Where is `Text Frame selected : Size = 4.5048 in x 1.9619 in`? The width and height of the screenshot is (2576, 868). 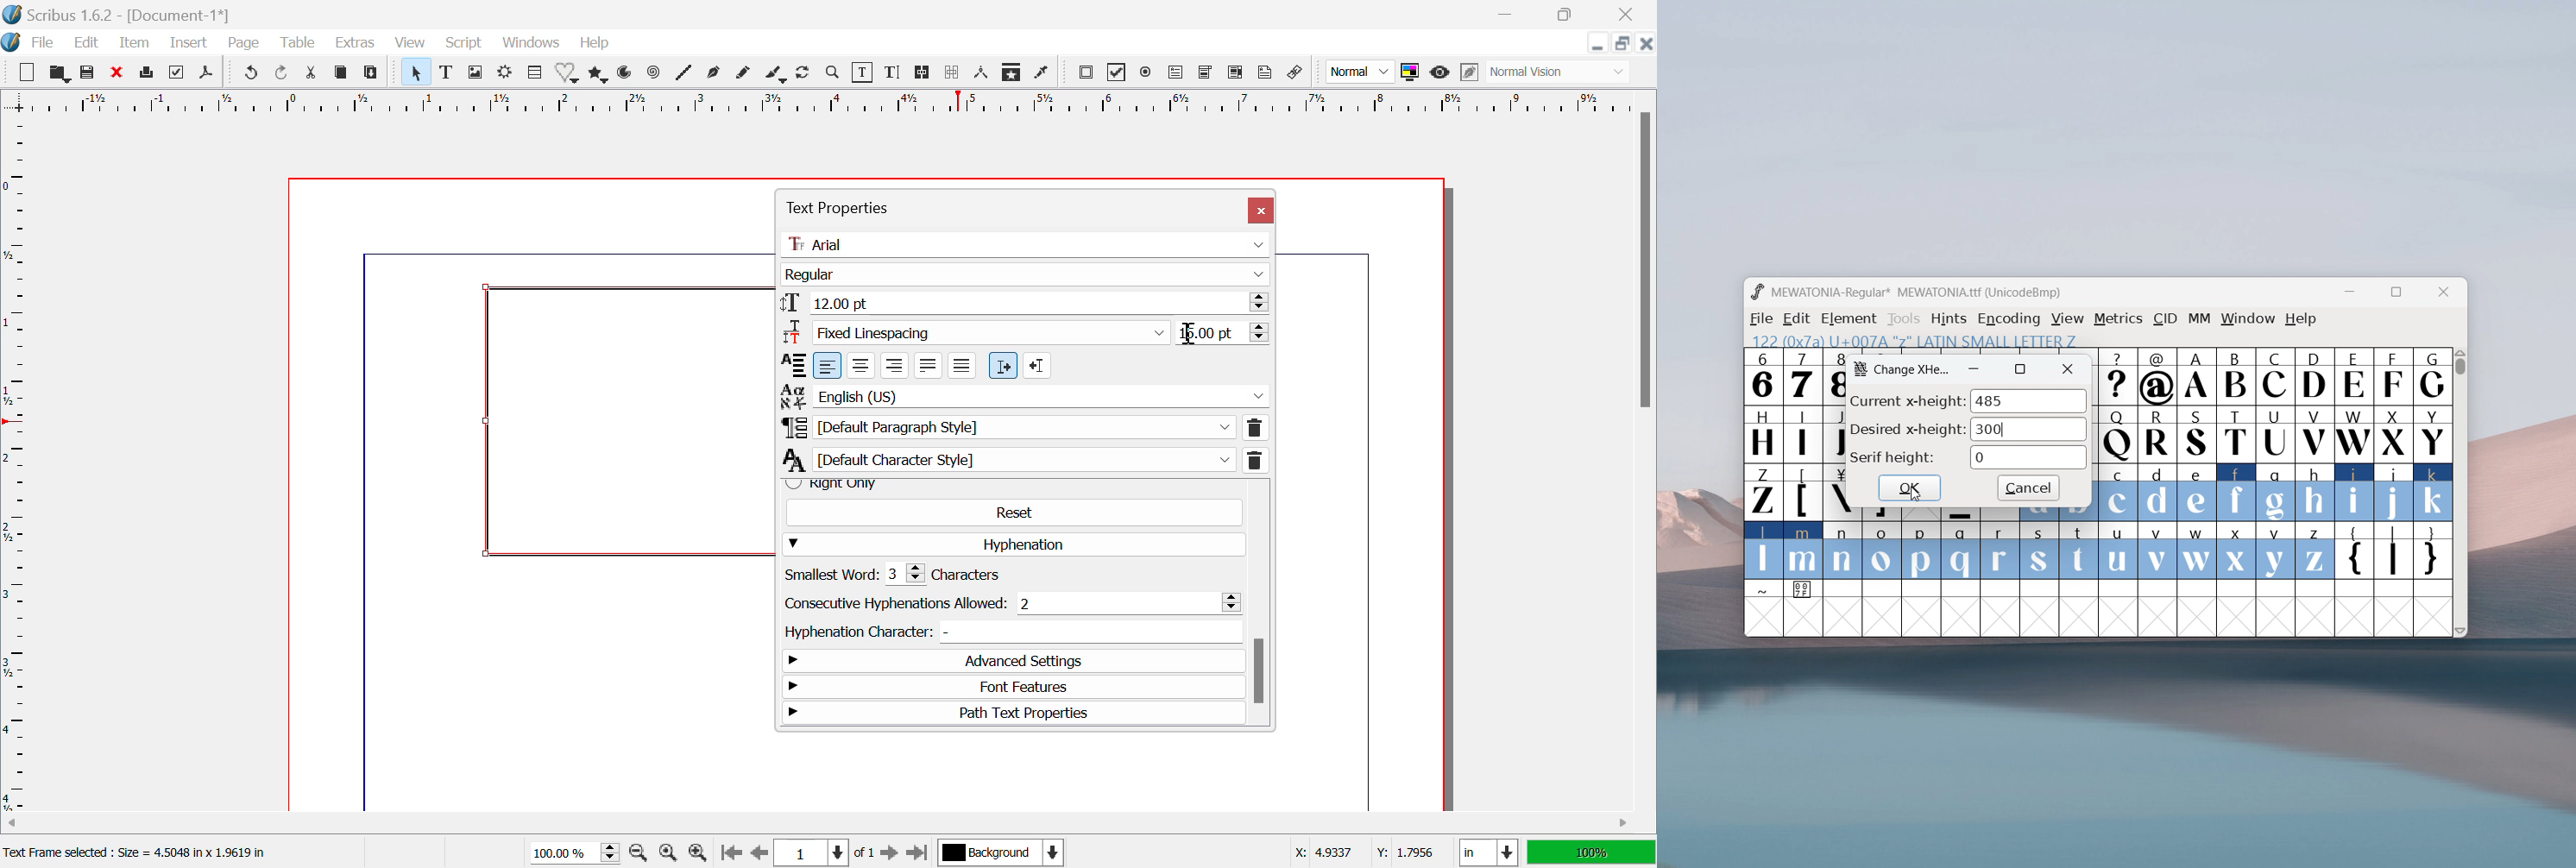
Text Frame selected : Size = 4.5048 in x 1.9619 in is located at coordinates (142, 852).